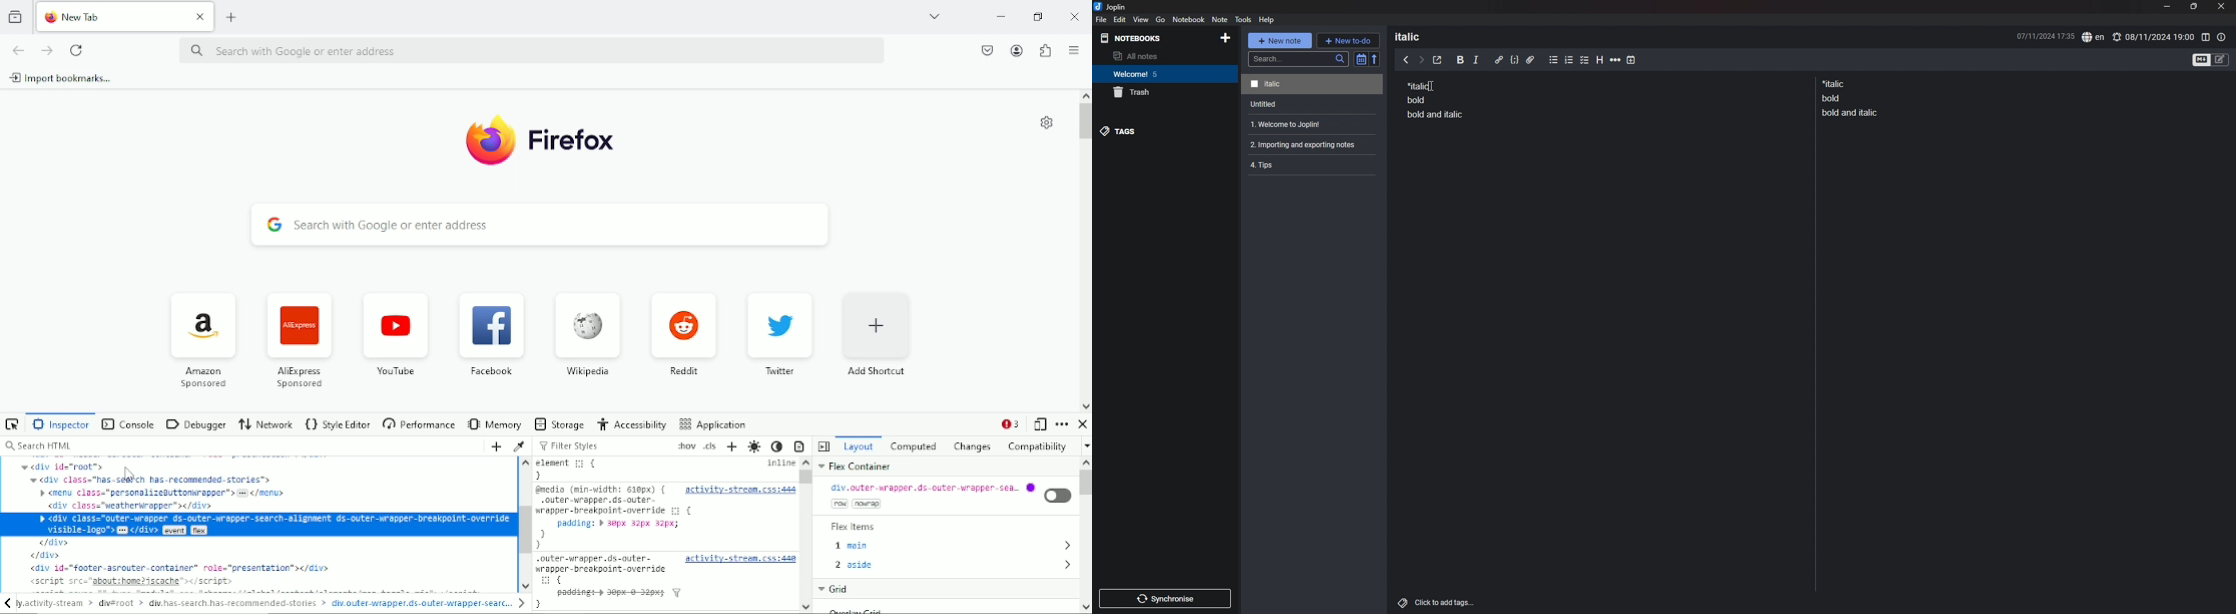  I want to click on file, so click(1102, 19).